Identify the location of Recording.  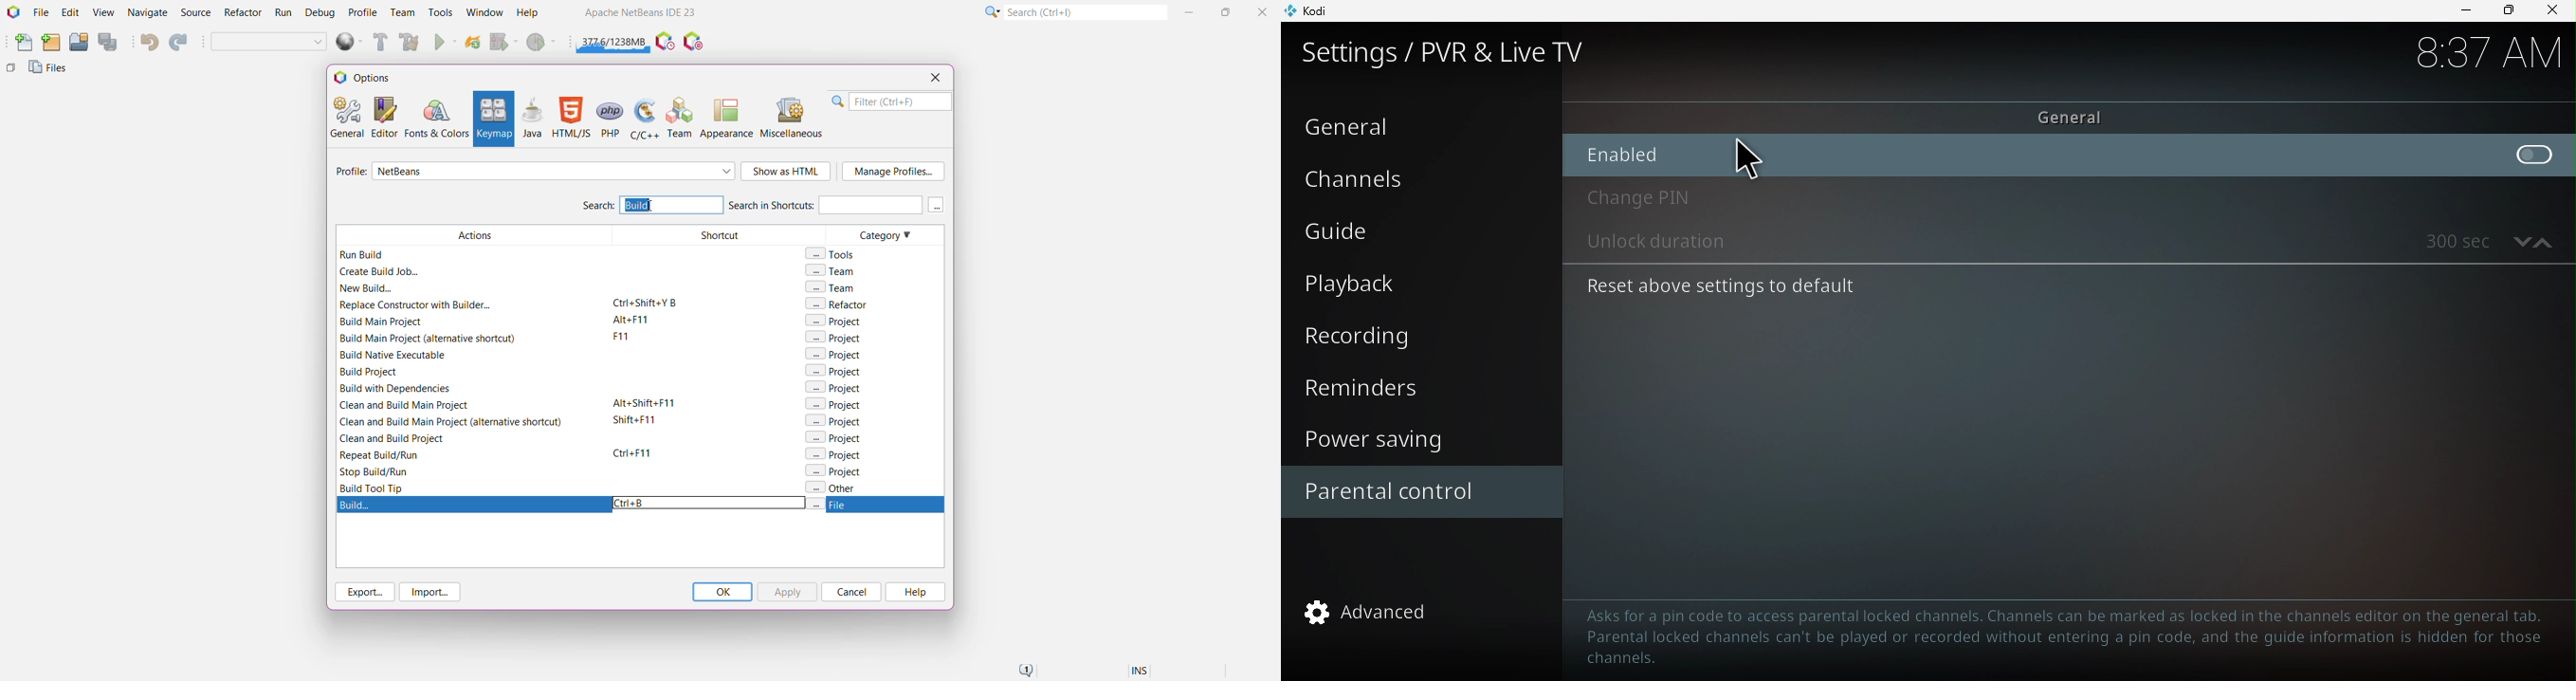
(1417, 334).